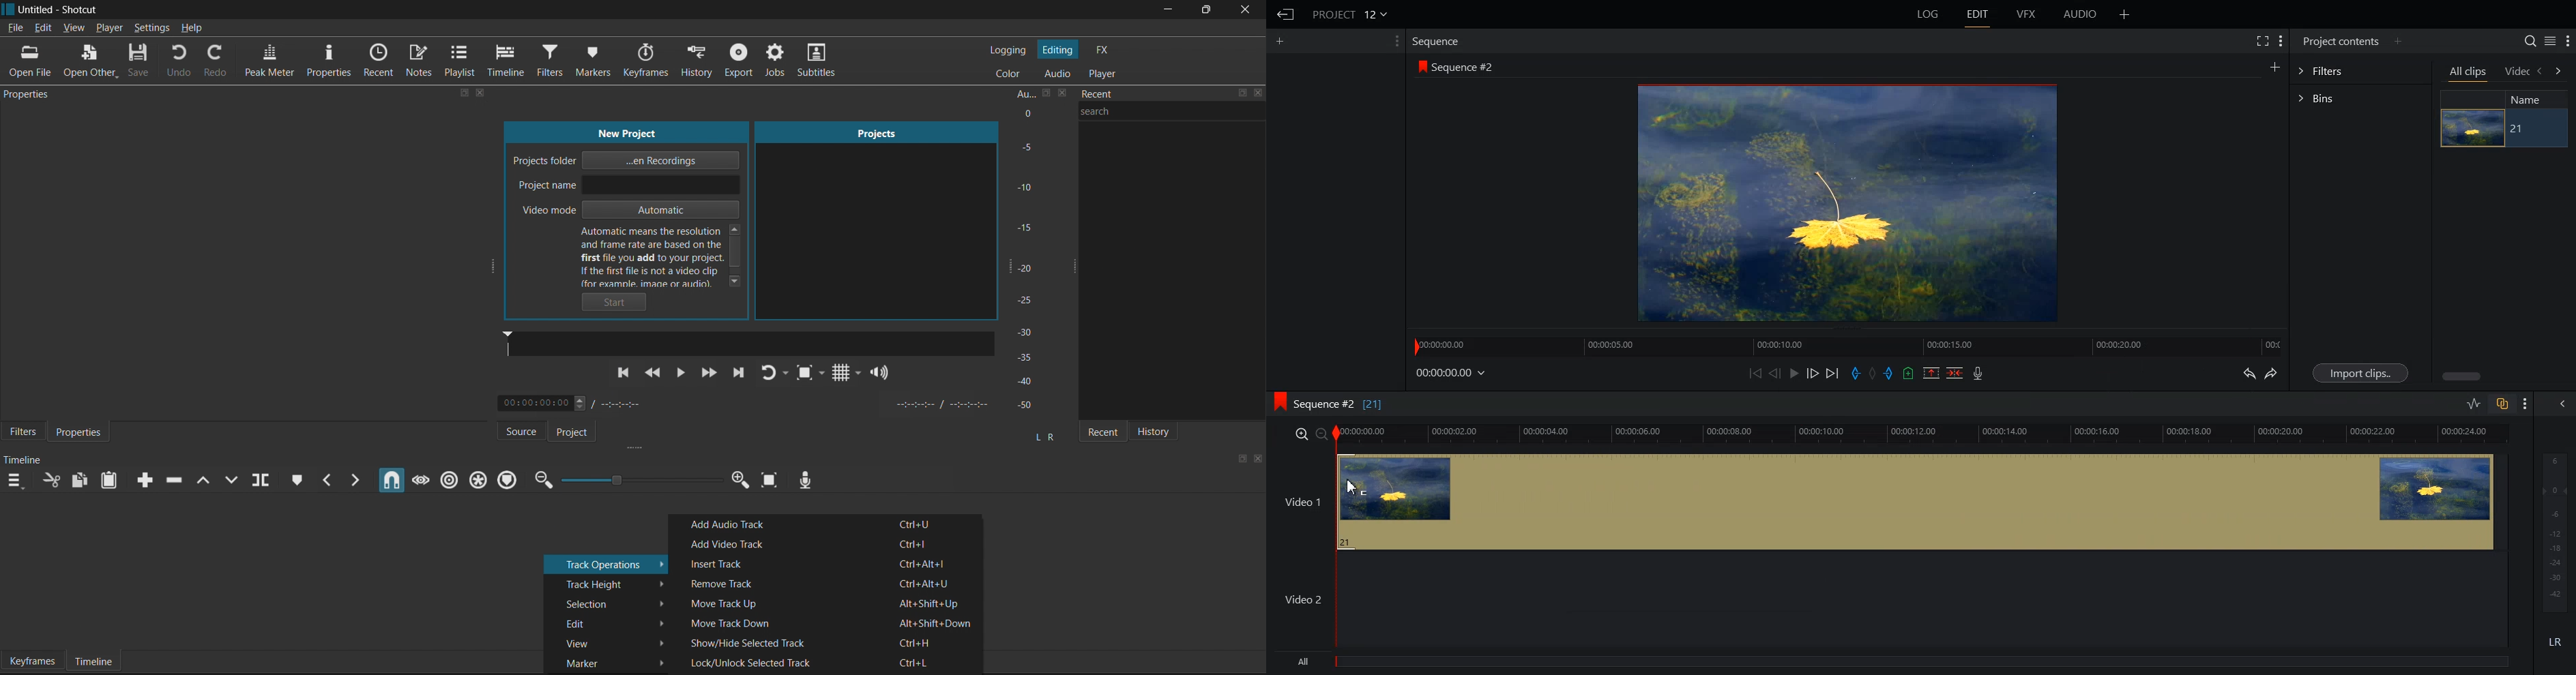 Image resolution: width=2576 pixels, height=700 pixels. What do you see at coordinates (266, 481) in the screenshot?
I see `Split at playhead` at bounding box center [266, 481].